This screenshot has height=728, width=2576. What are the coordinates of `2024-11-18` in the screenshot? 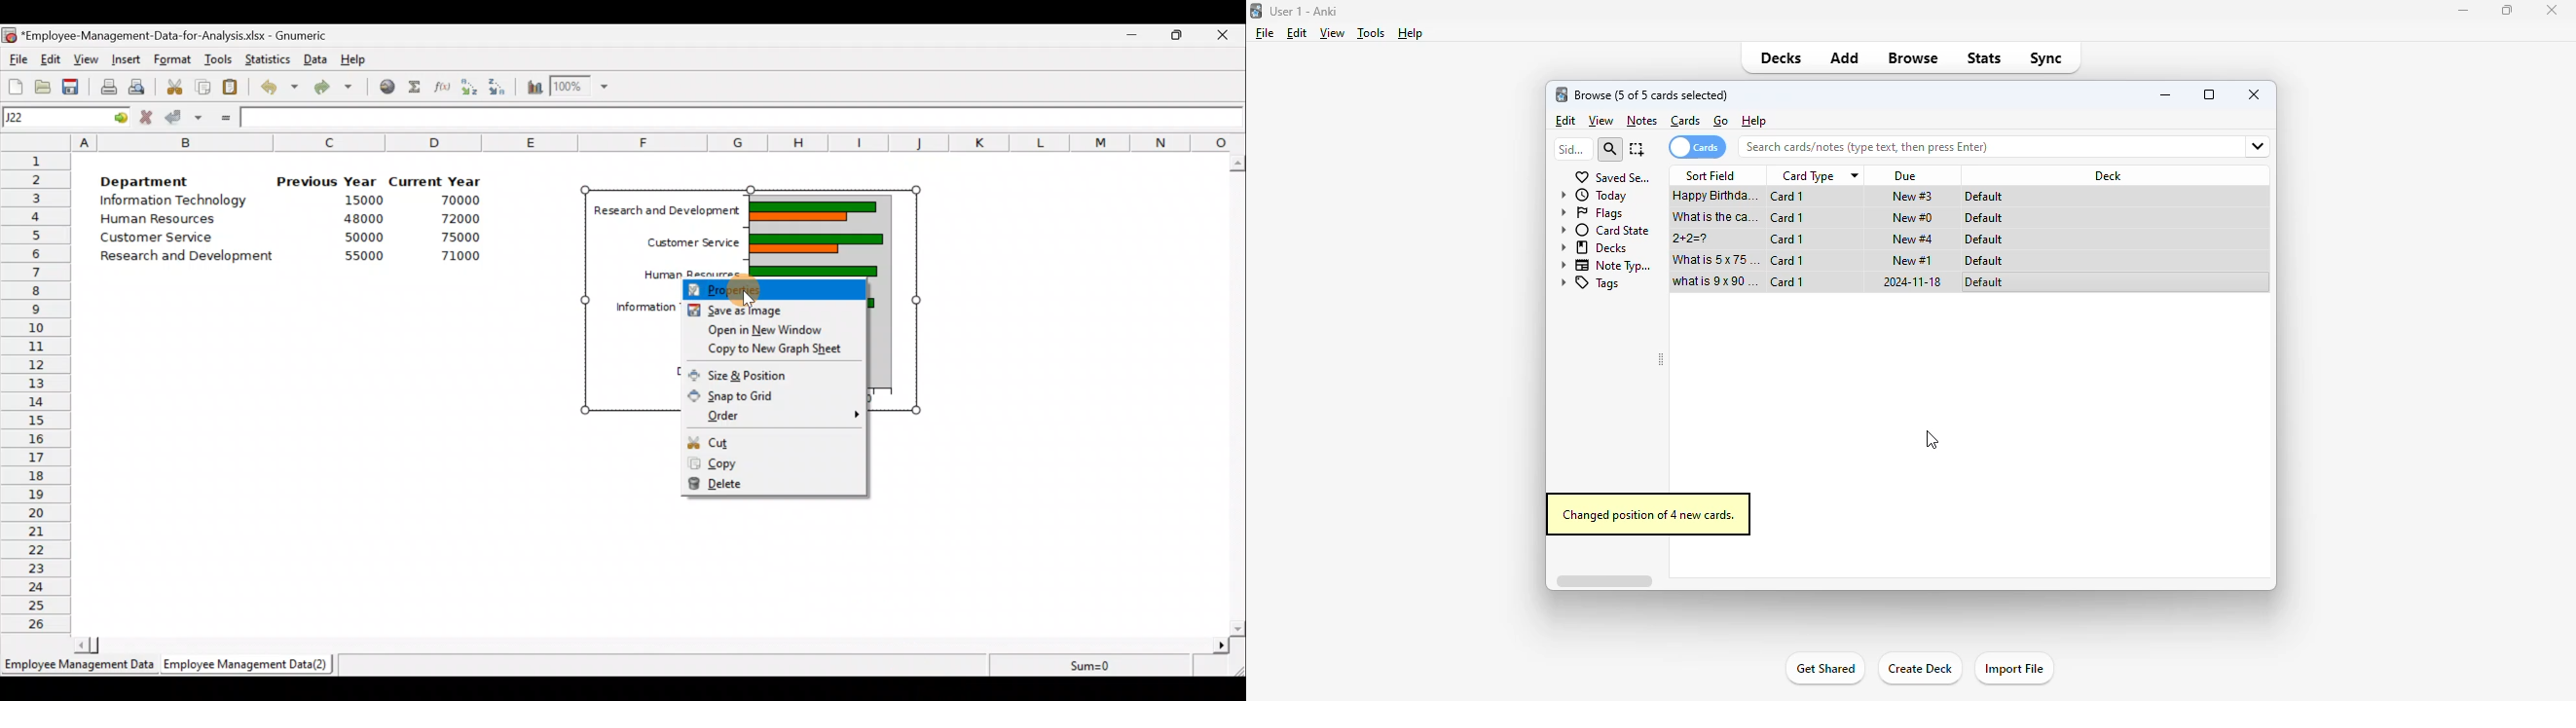 It's located at (1910, 281).